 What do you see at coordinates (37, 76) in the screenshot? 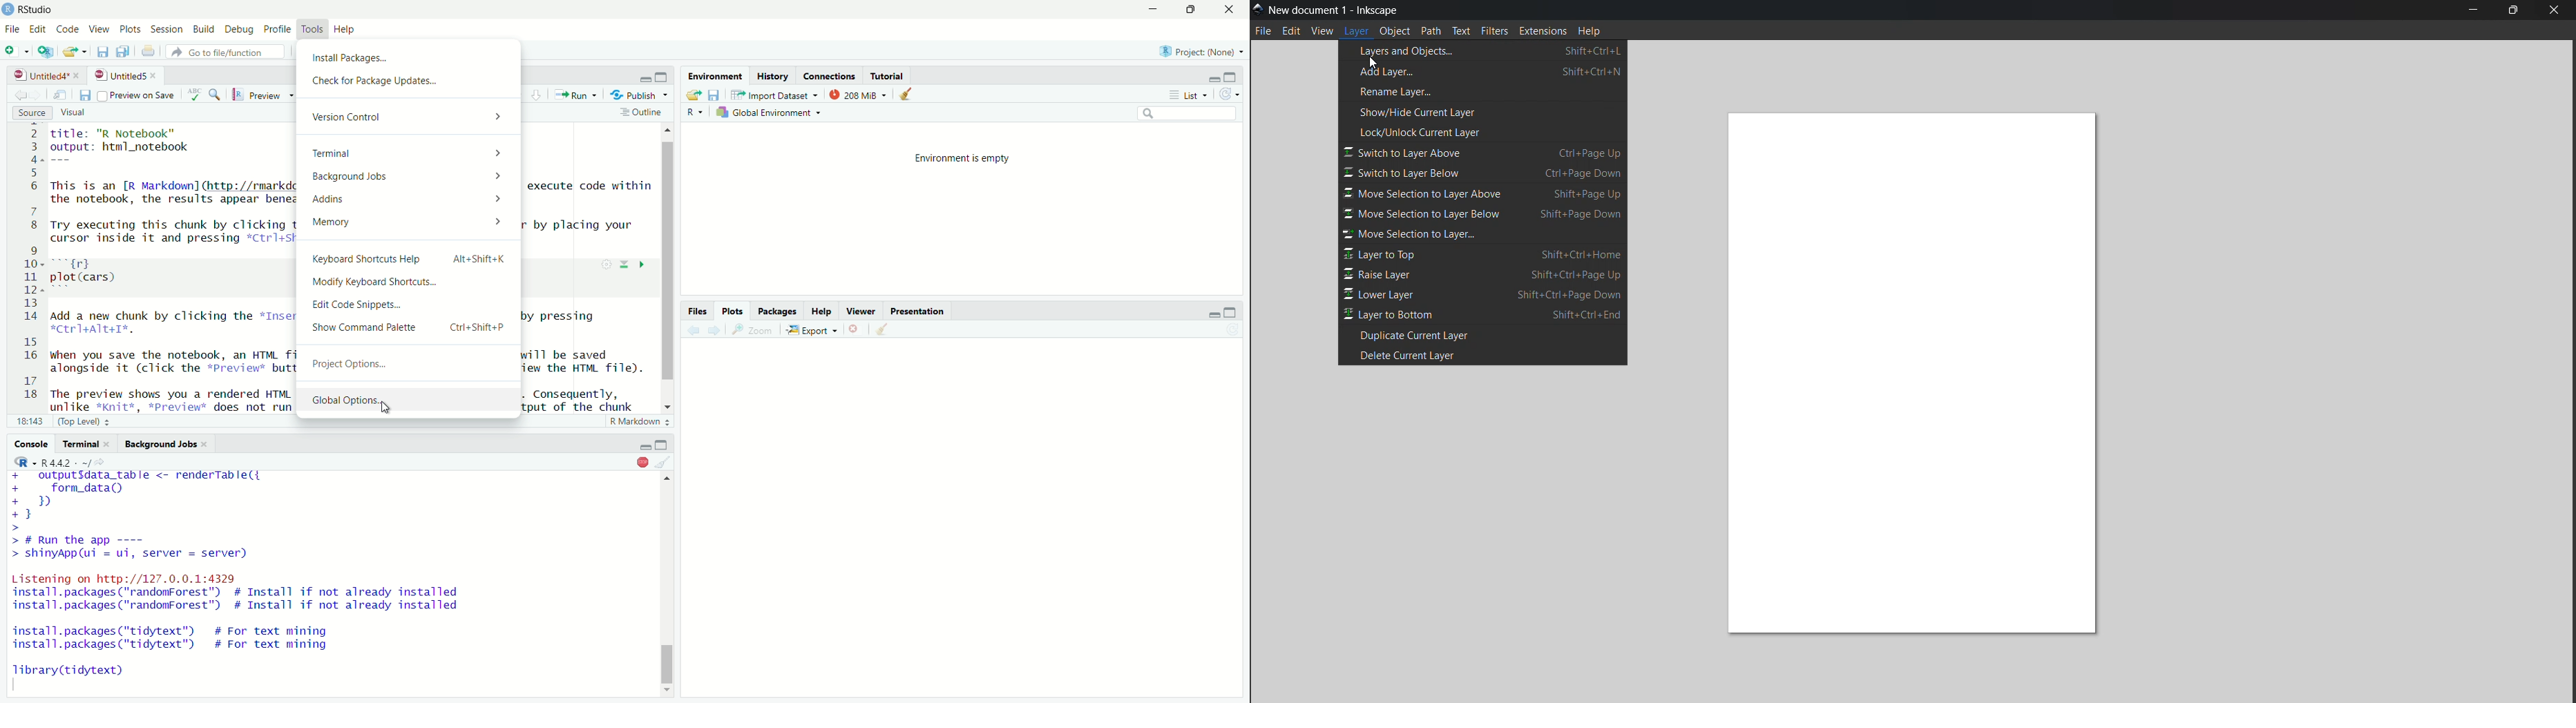
I see `Untitled4` at bounding box center [37, 76].